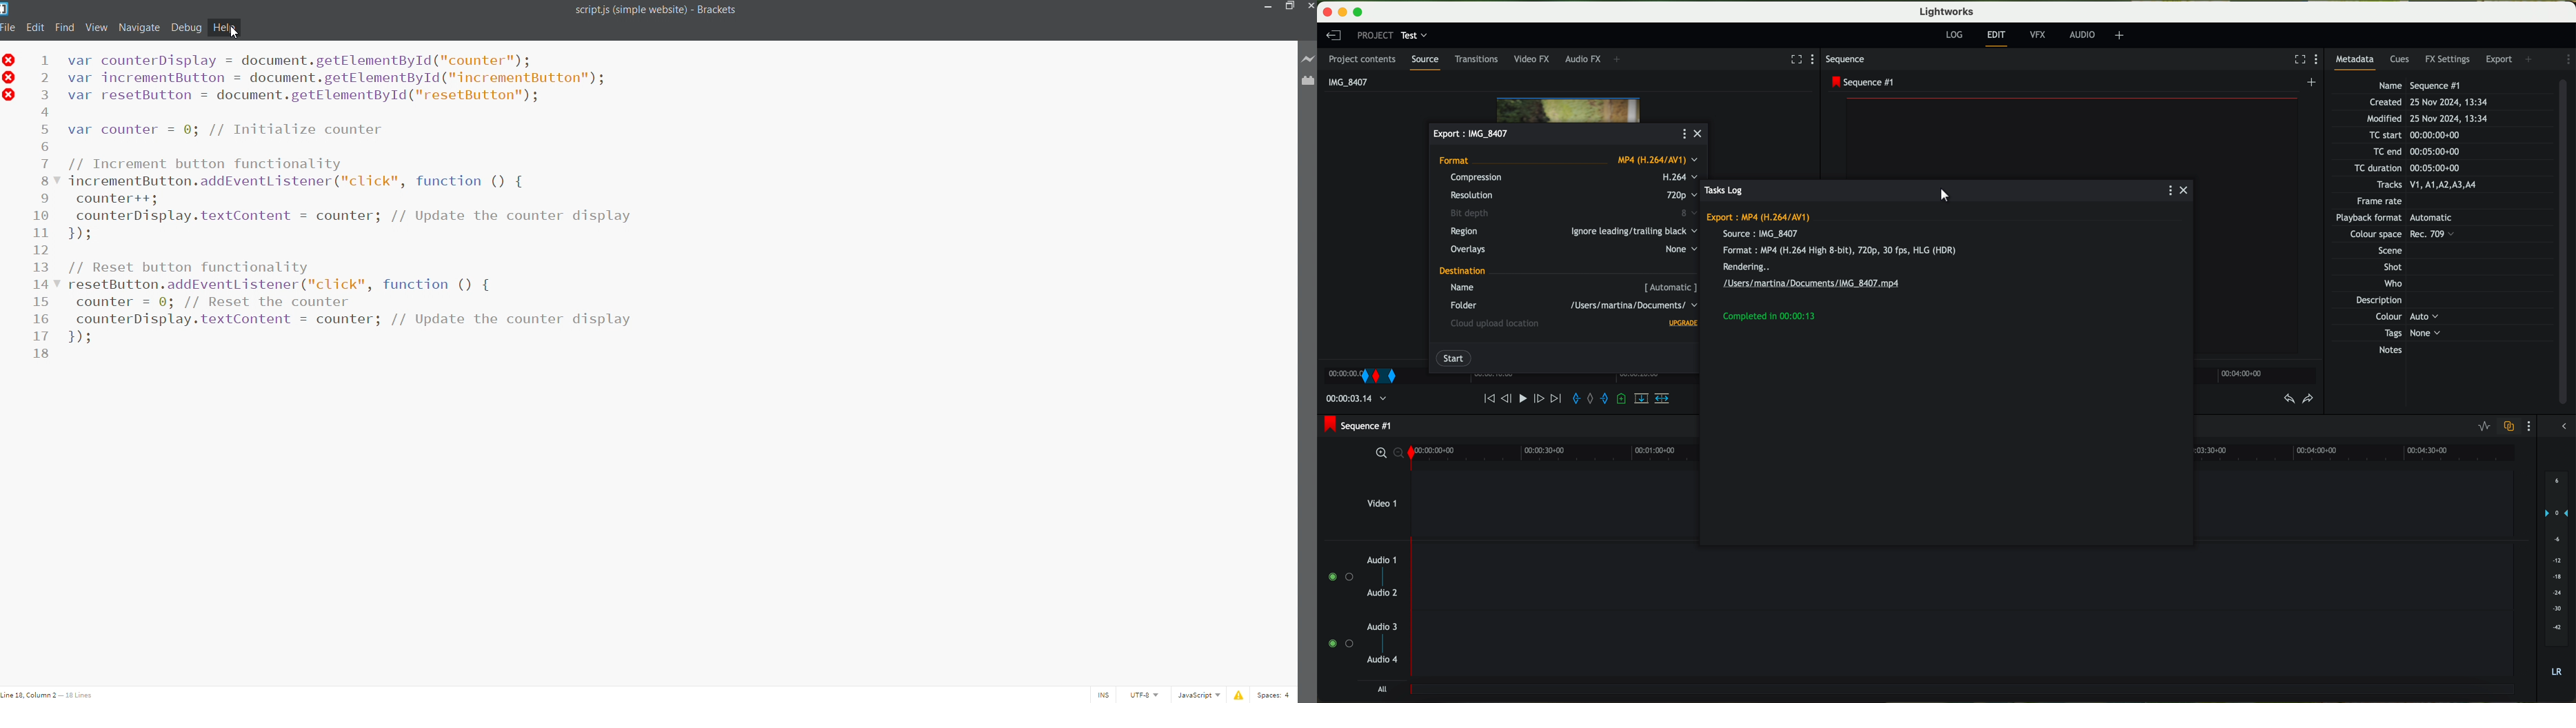 This screenshot has width=2576, height=728. What do you see at coordinates (2413, 136) in the screenshot?
I see `TC start` at bounding box center [2413, 136].